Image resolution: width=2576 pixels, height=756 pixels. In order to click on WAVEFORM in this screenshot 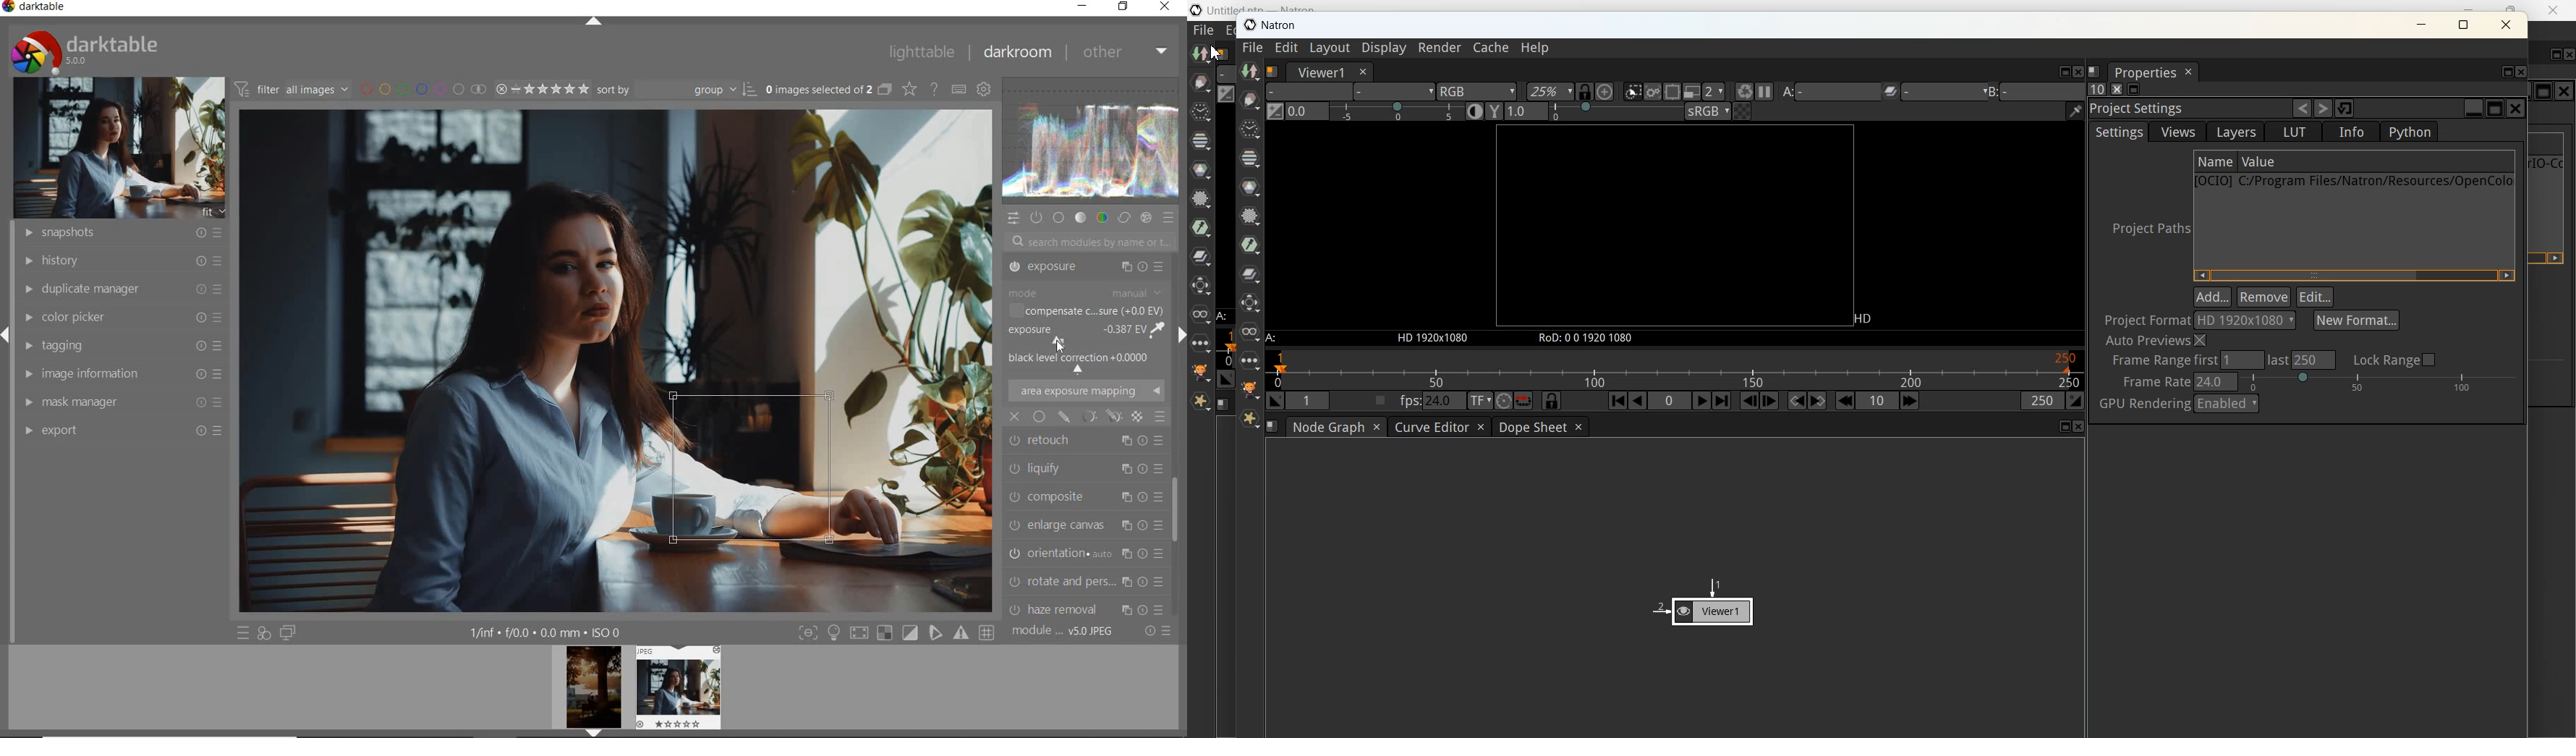, I will do `click(1092, 140)`.